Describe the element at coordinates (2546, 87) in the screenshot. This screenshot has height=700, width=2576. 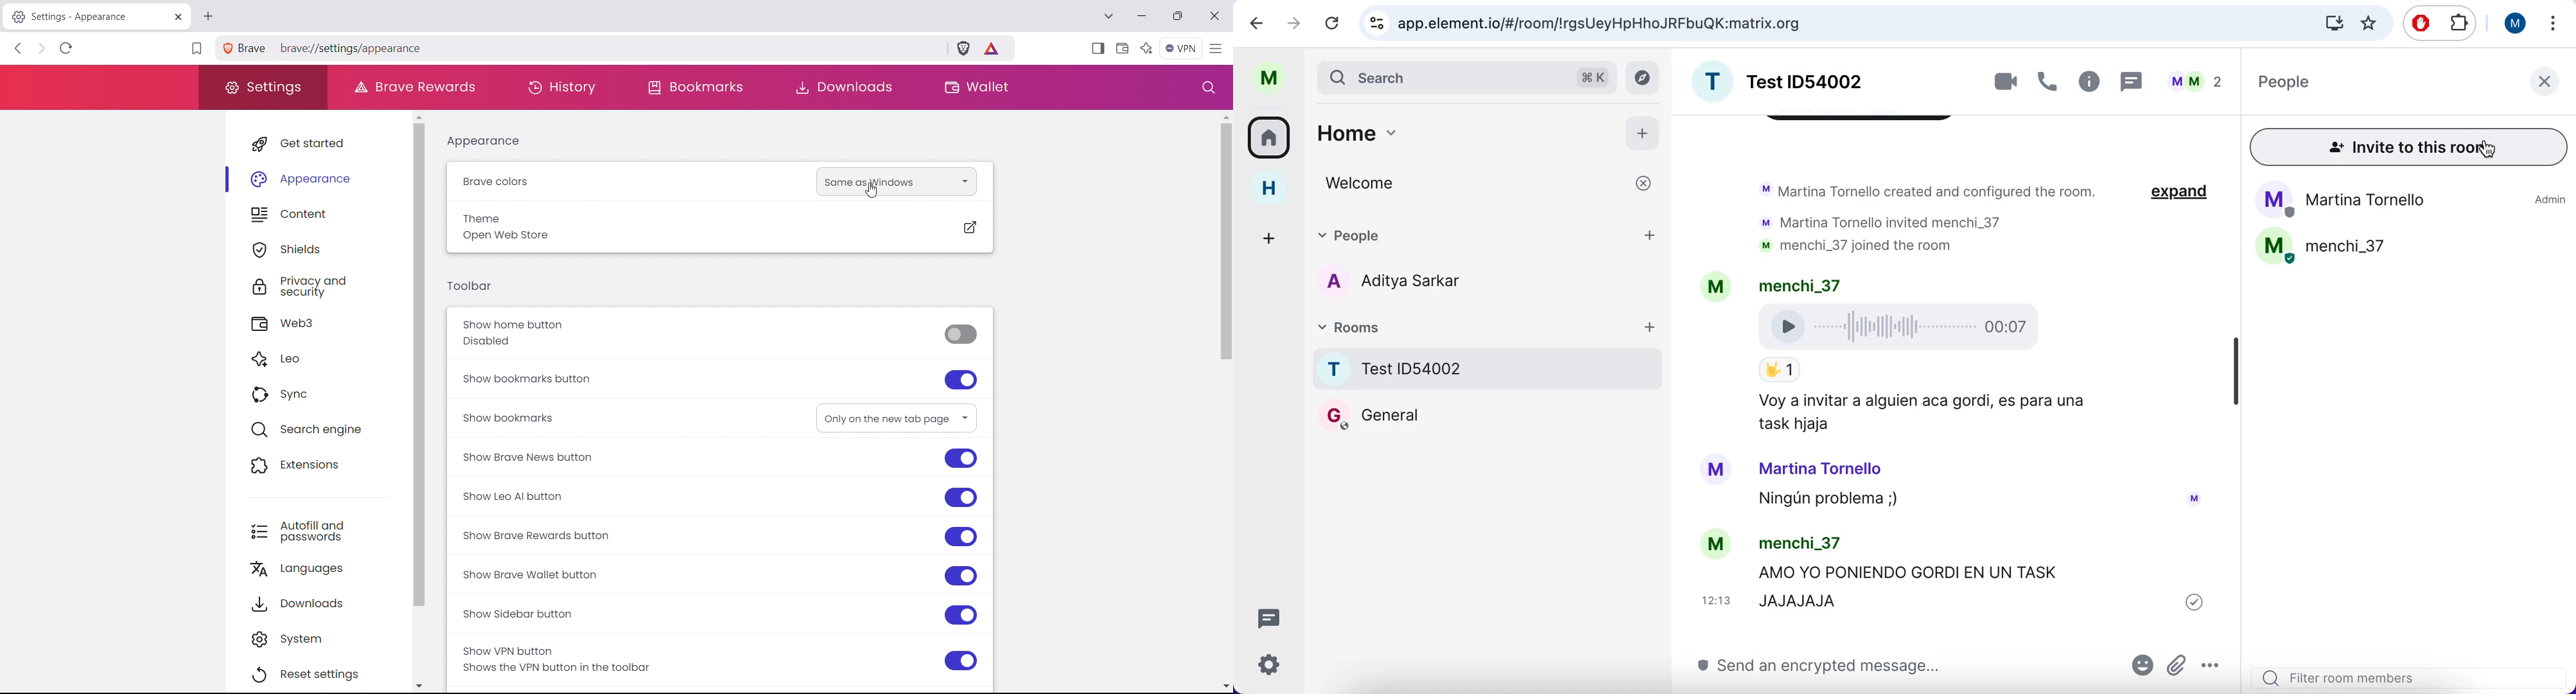
I see `close` at that location.